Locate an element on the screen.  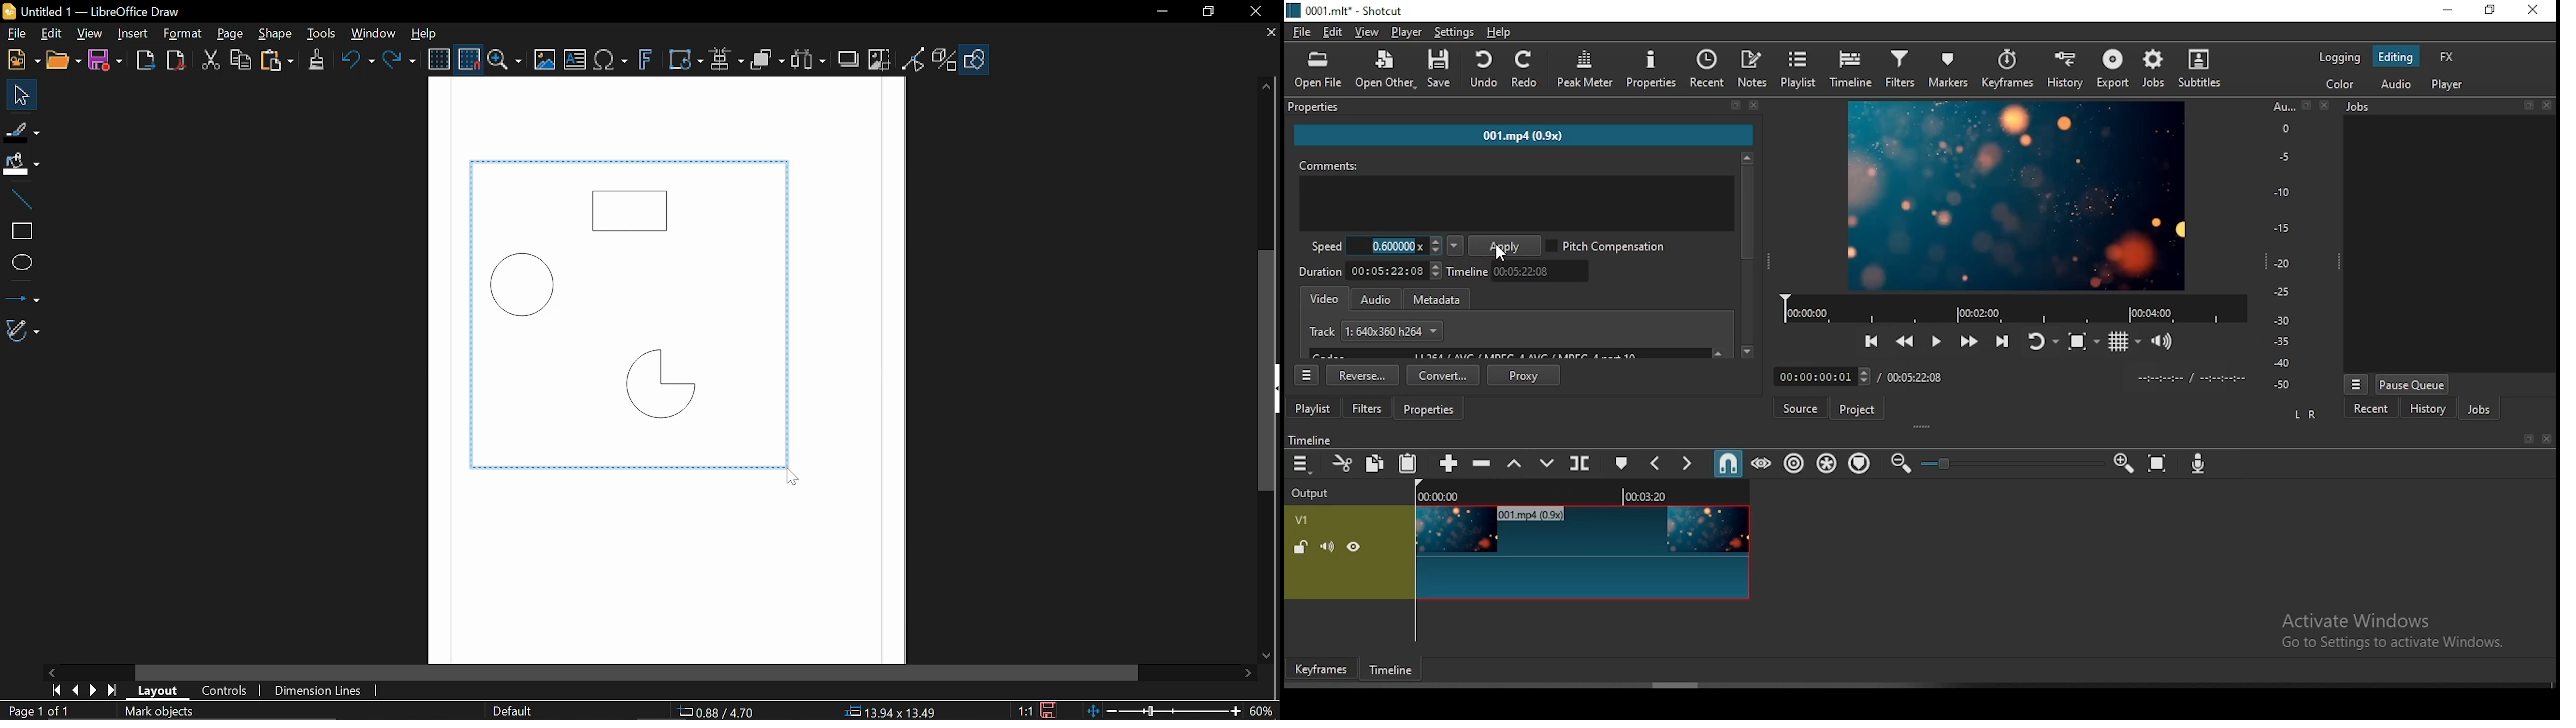
Vertical scrollbar is located at coordinates (1266, 370).